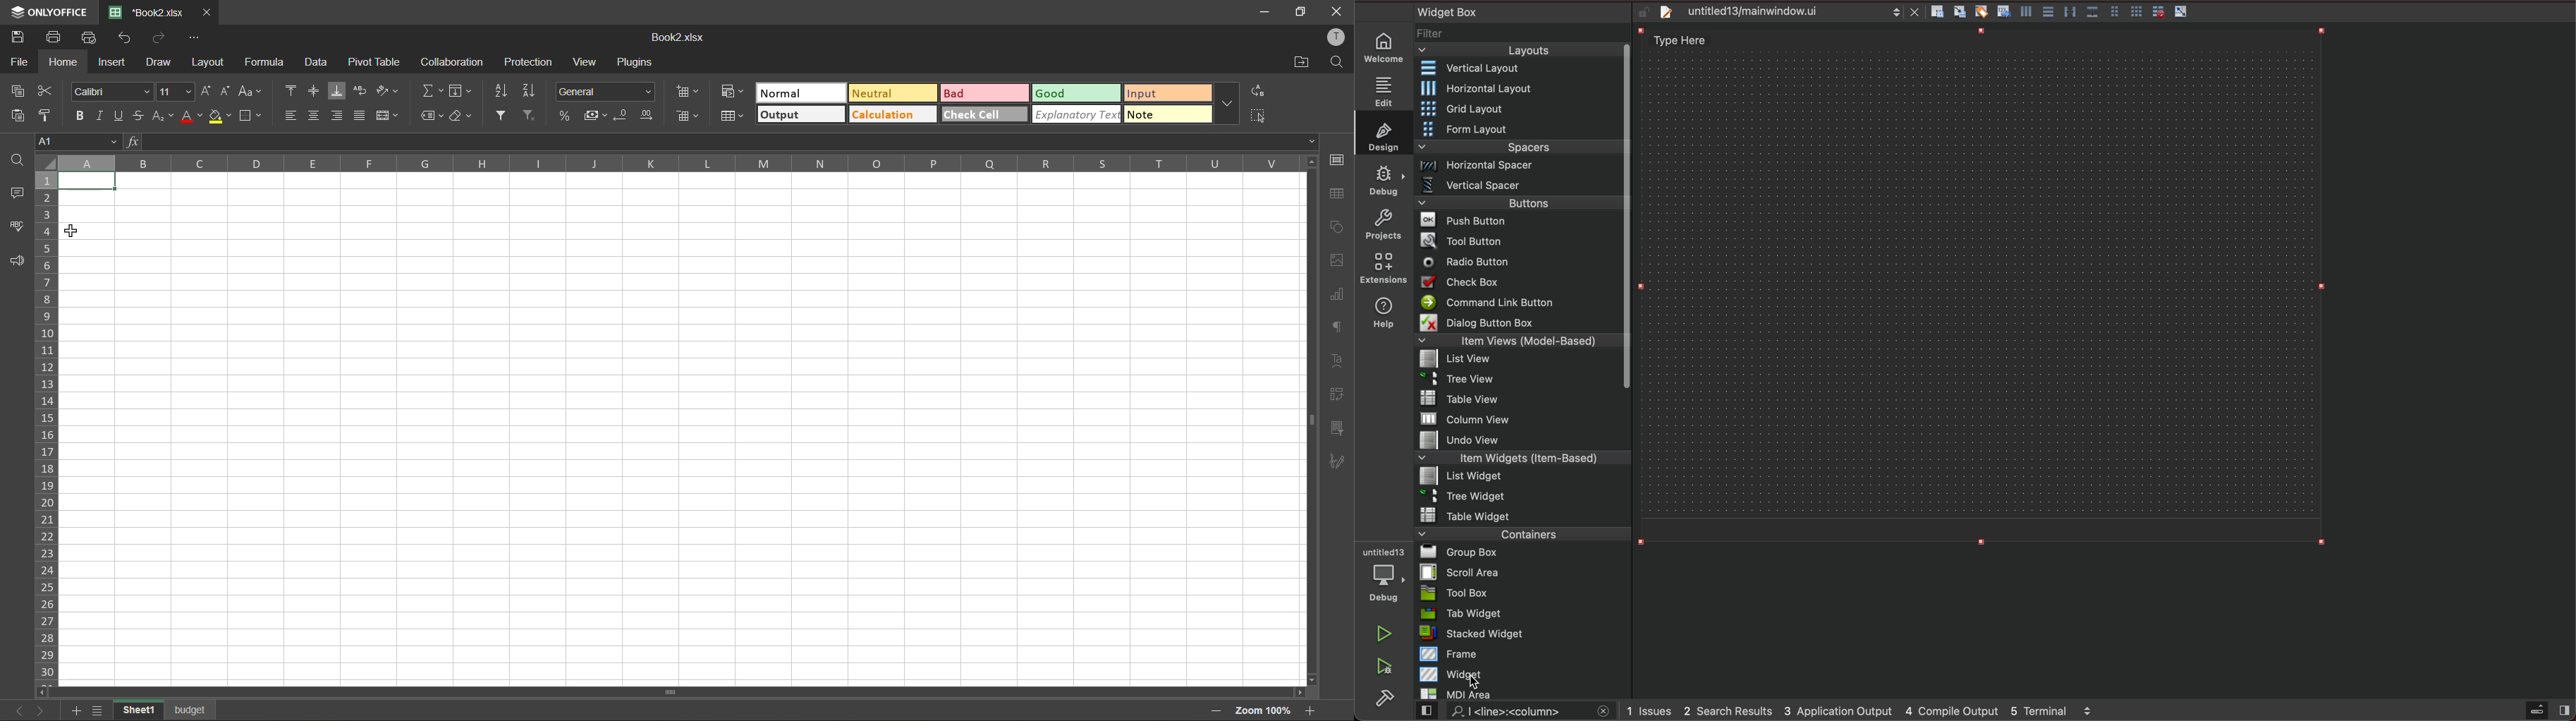 The height and width of the screenshot is (728, 2576). What do you see at coordinates (1341, 227) in the screenshot?
I see `shapes` at bounding box center [1341, 227].